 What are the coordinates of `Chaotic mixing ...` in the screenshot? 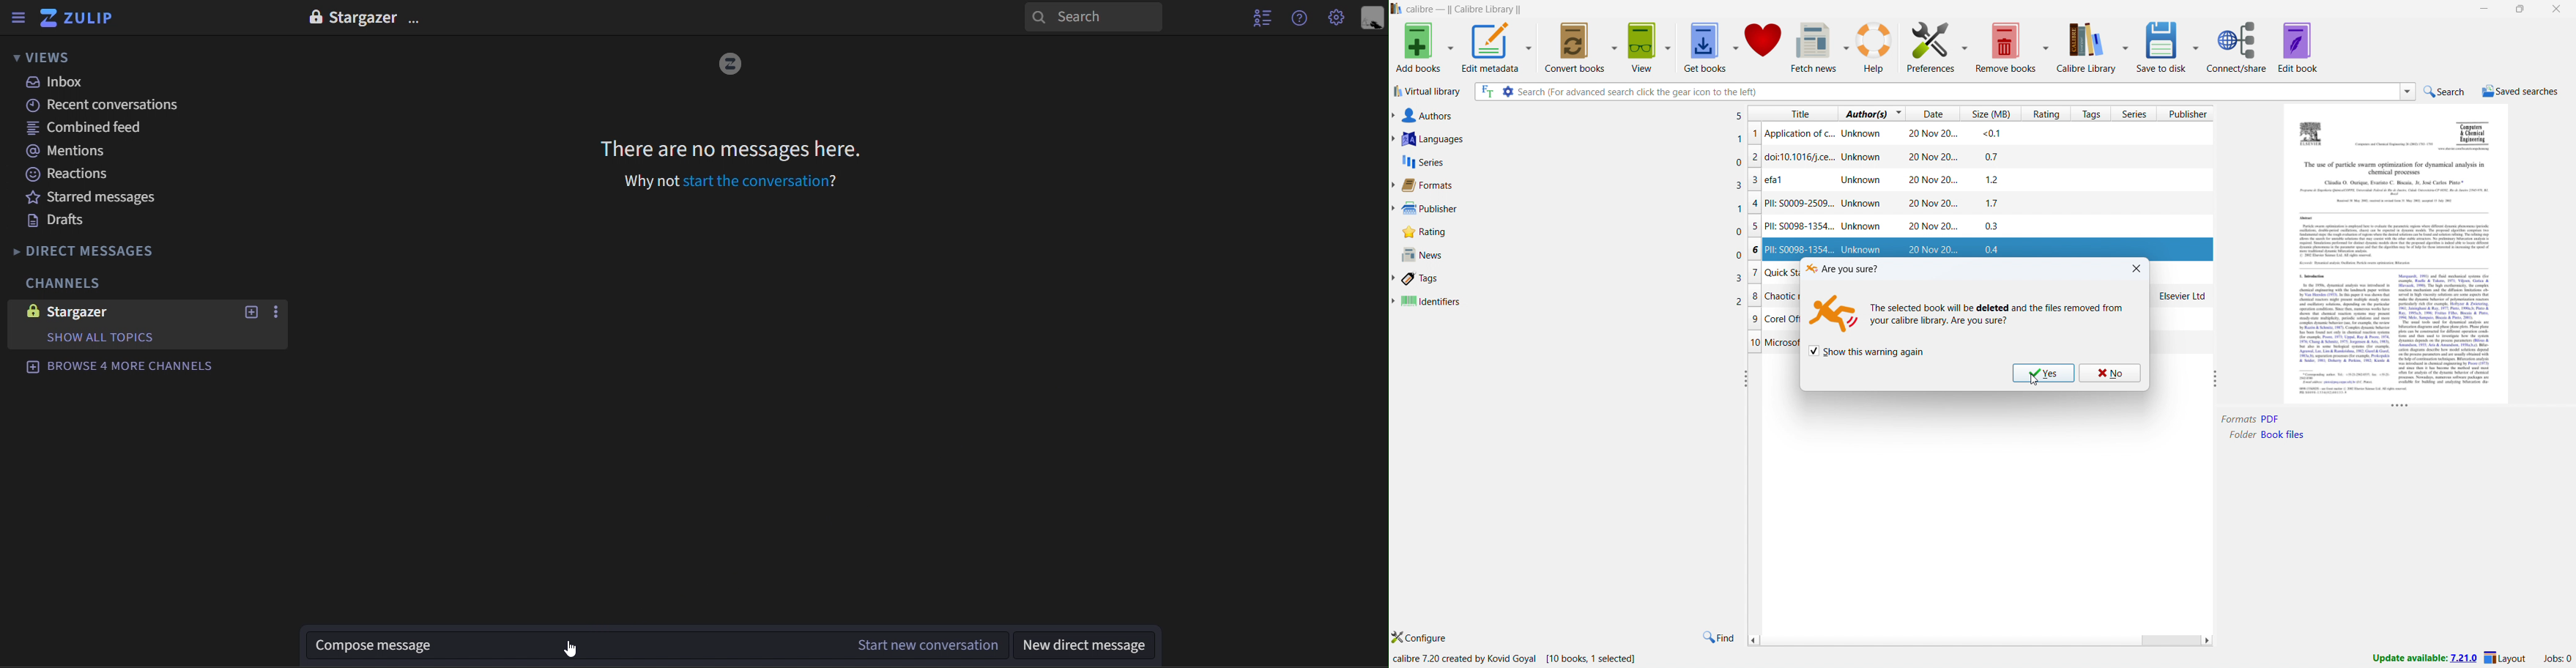 It's located at (1773, 294).